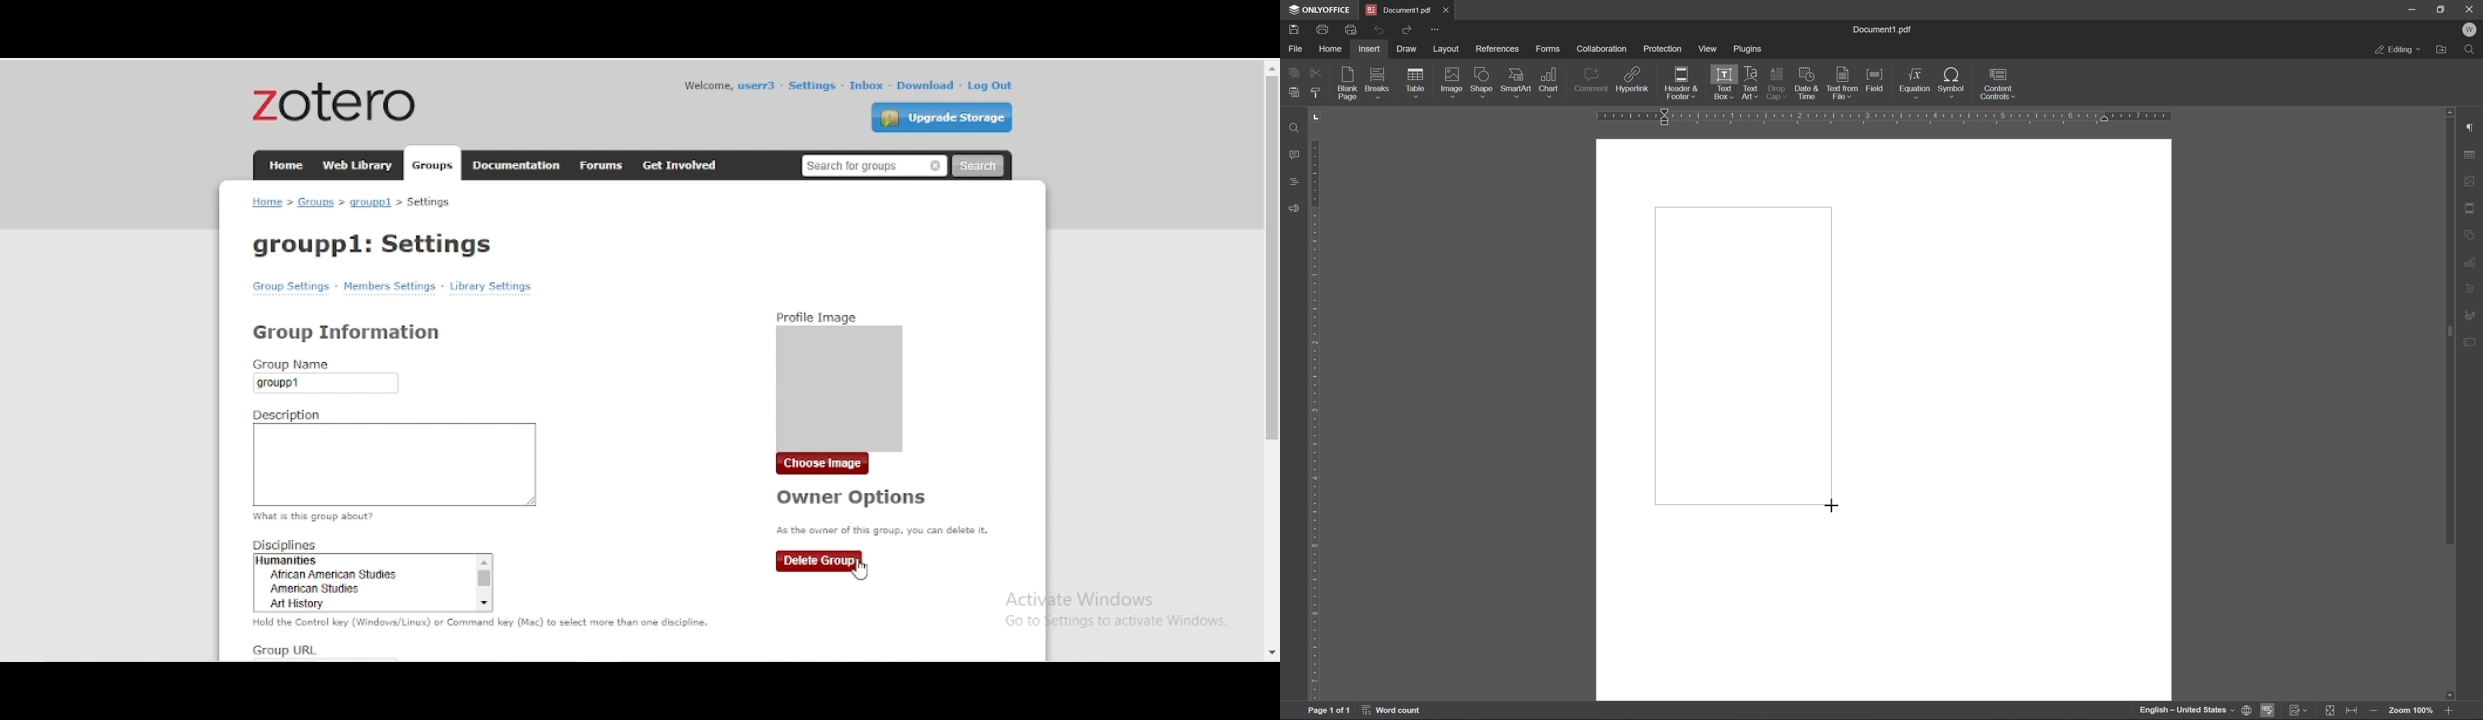  I want to click on copy style, so click(1315, 93).